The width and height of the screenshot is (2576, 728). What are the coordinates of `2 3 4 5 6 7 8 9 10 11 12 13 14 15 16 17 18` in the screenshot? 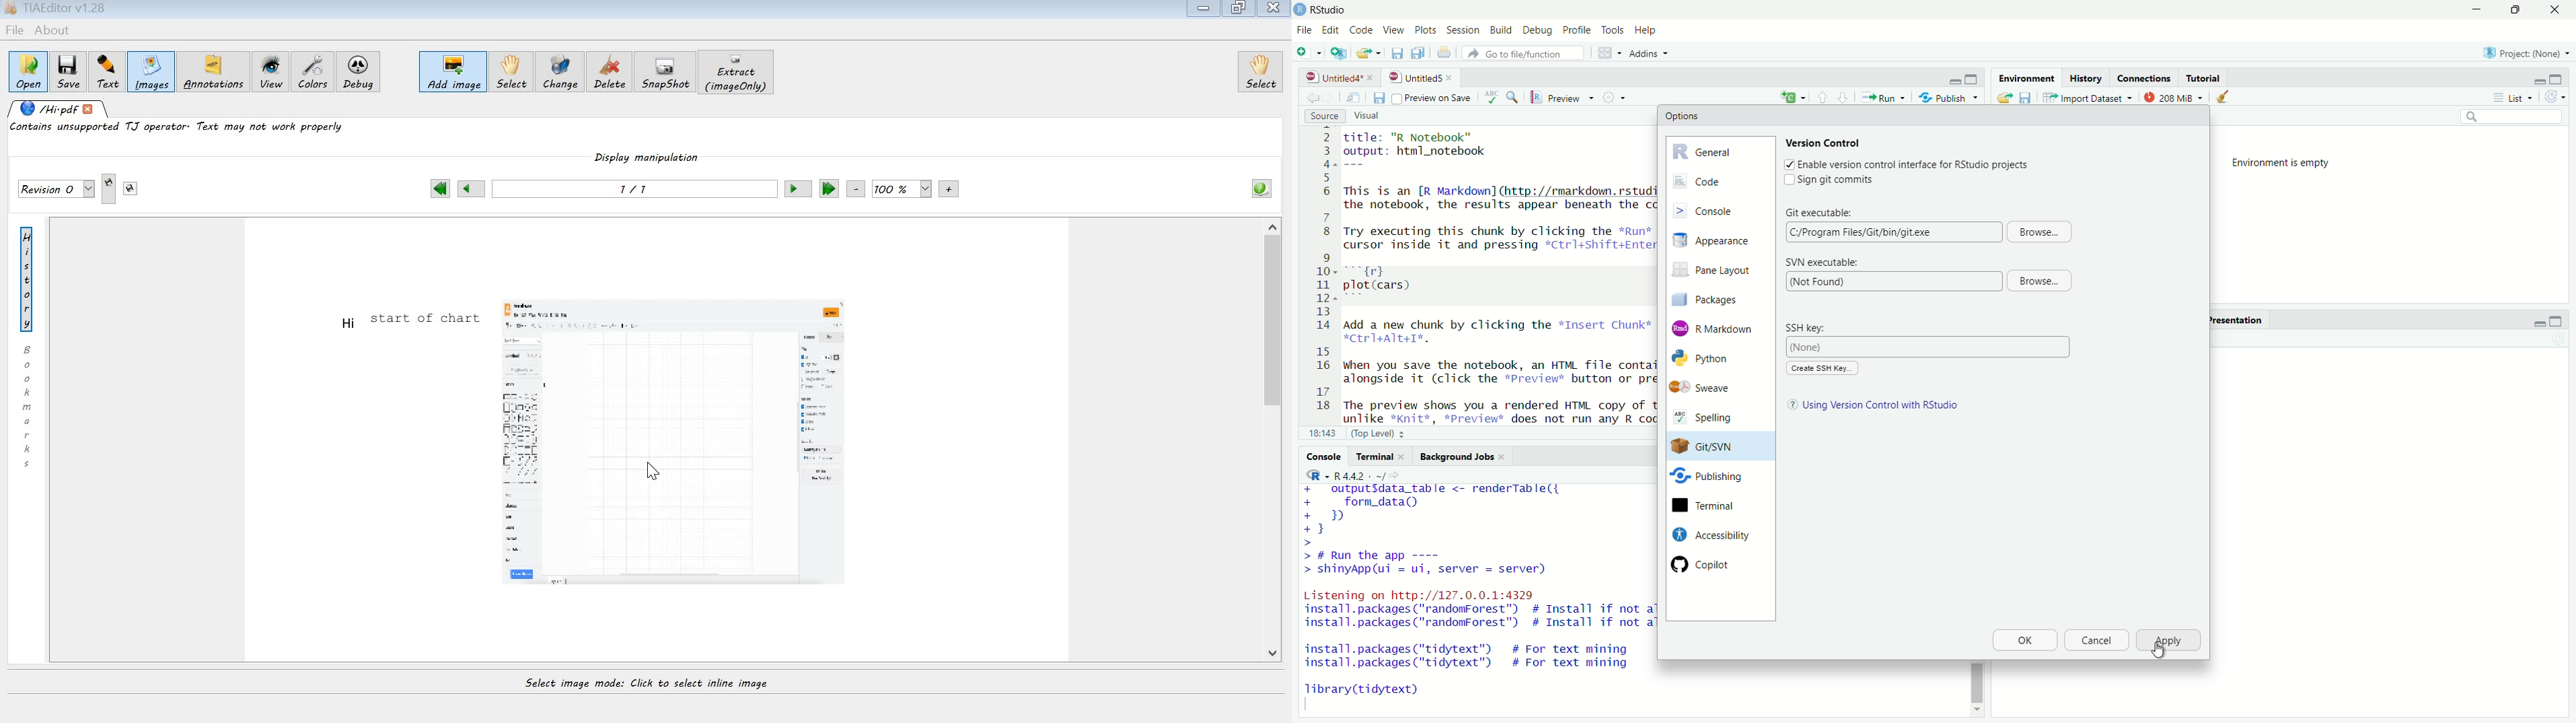 It's located at (1320, 274).